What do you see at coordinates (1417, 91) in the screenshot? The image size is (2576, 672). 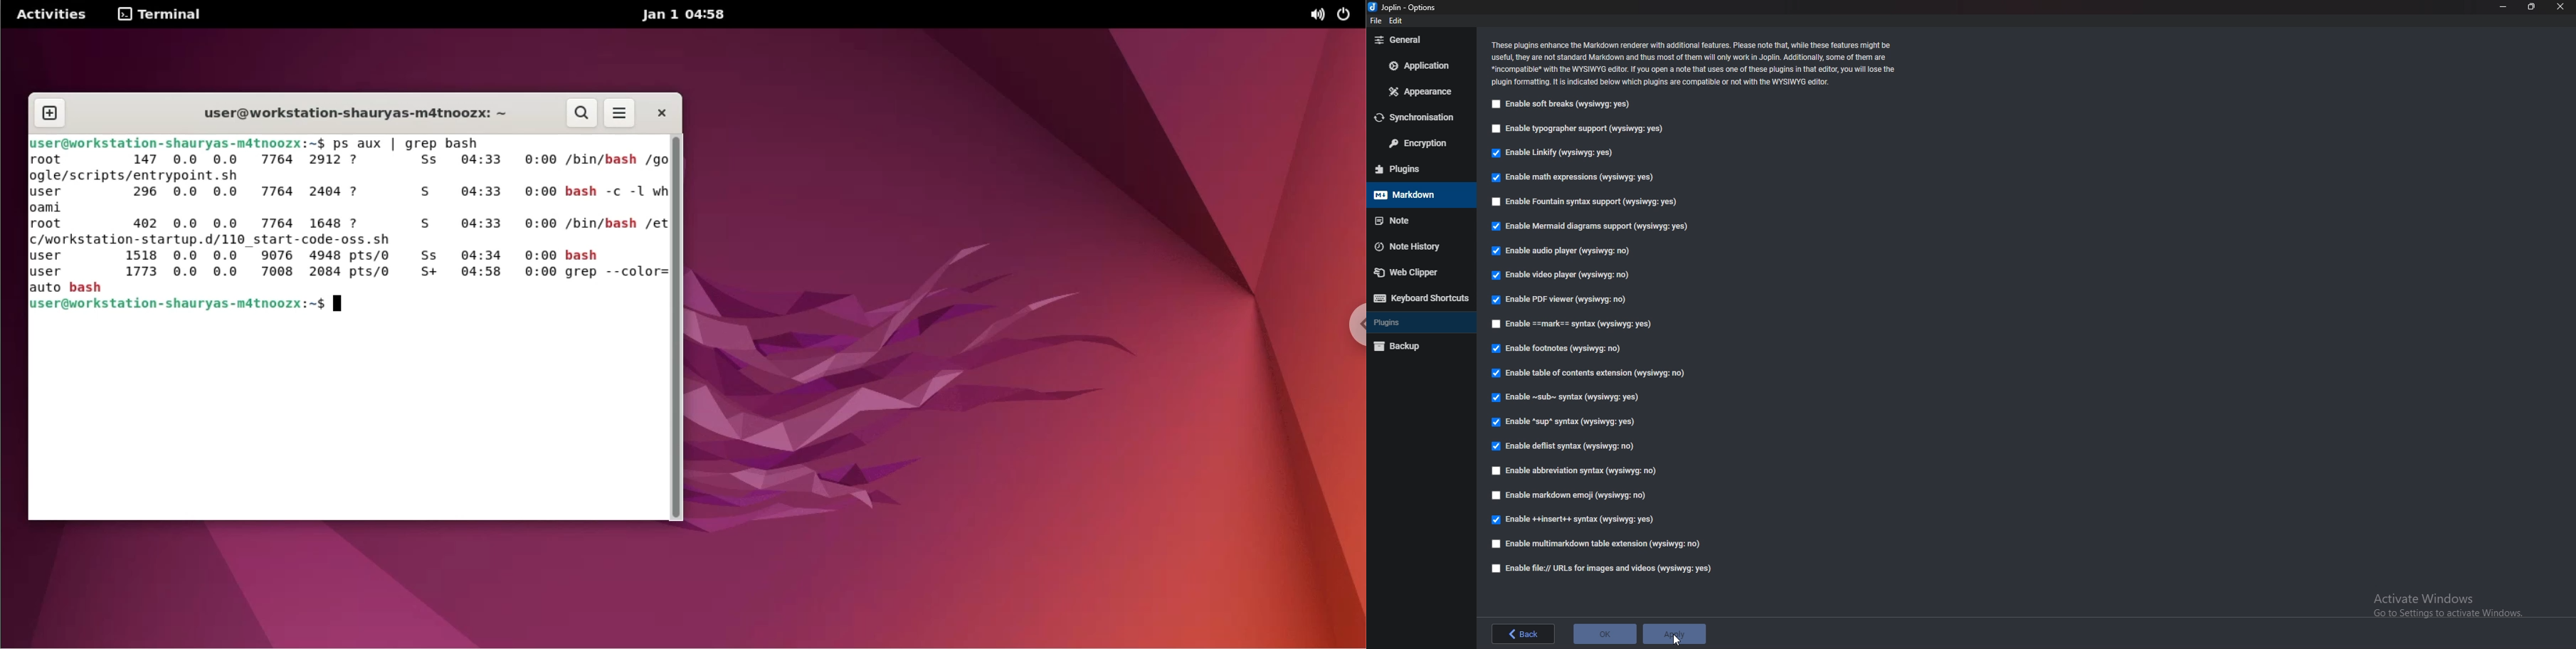 I see `Appearance` at bounding box center [1417, 91].